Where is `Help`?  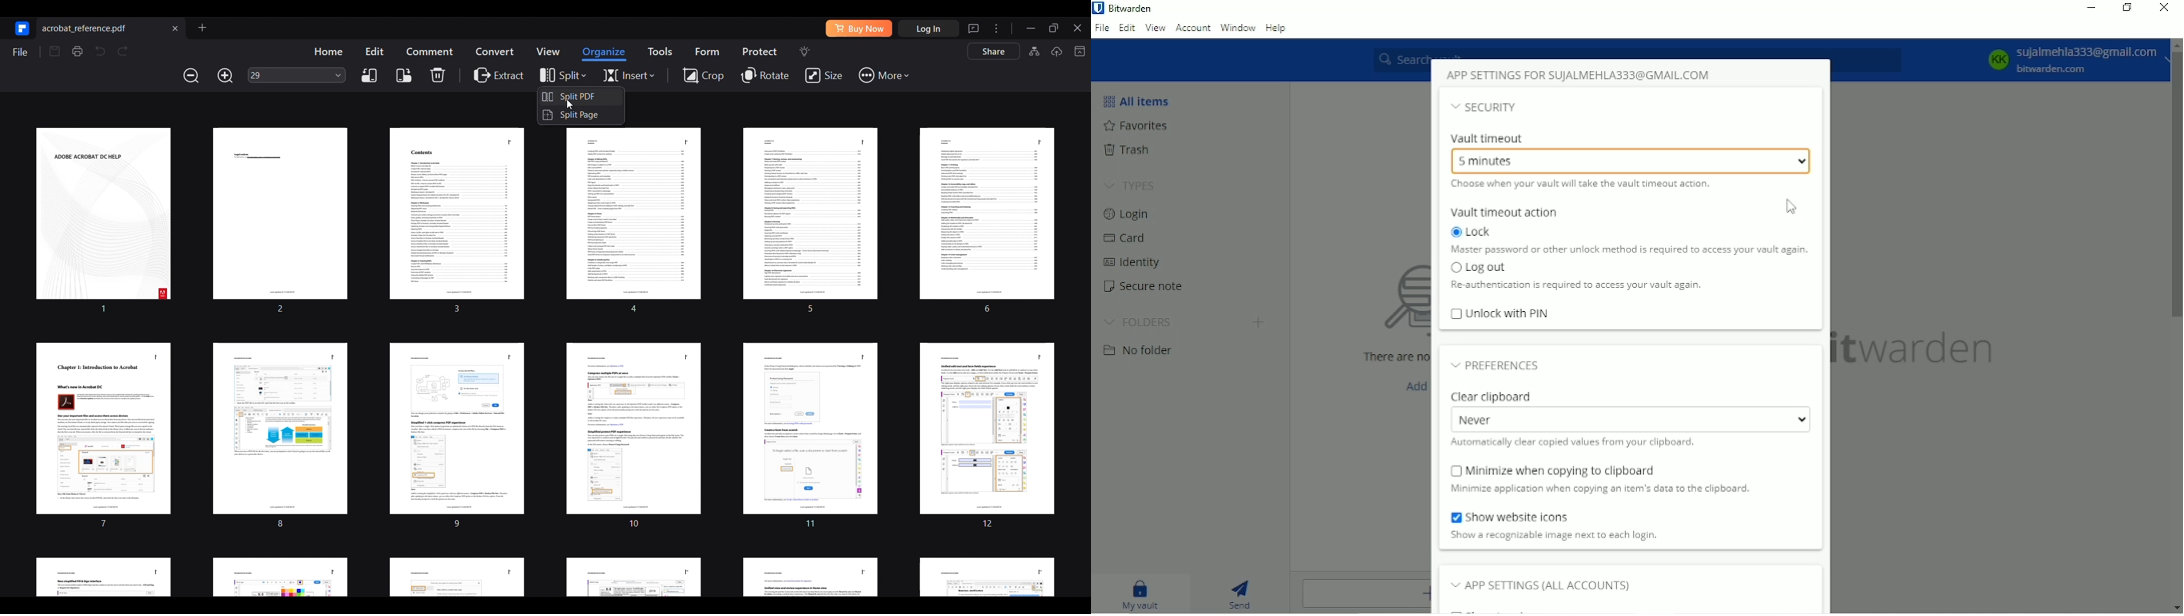 Help is located at coordinates (1277, 27).